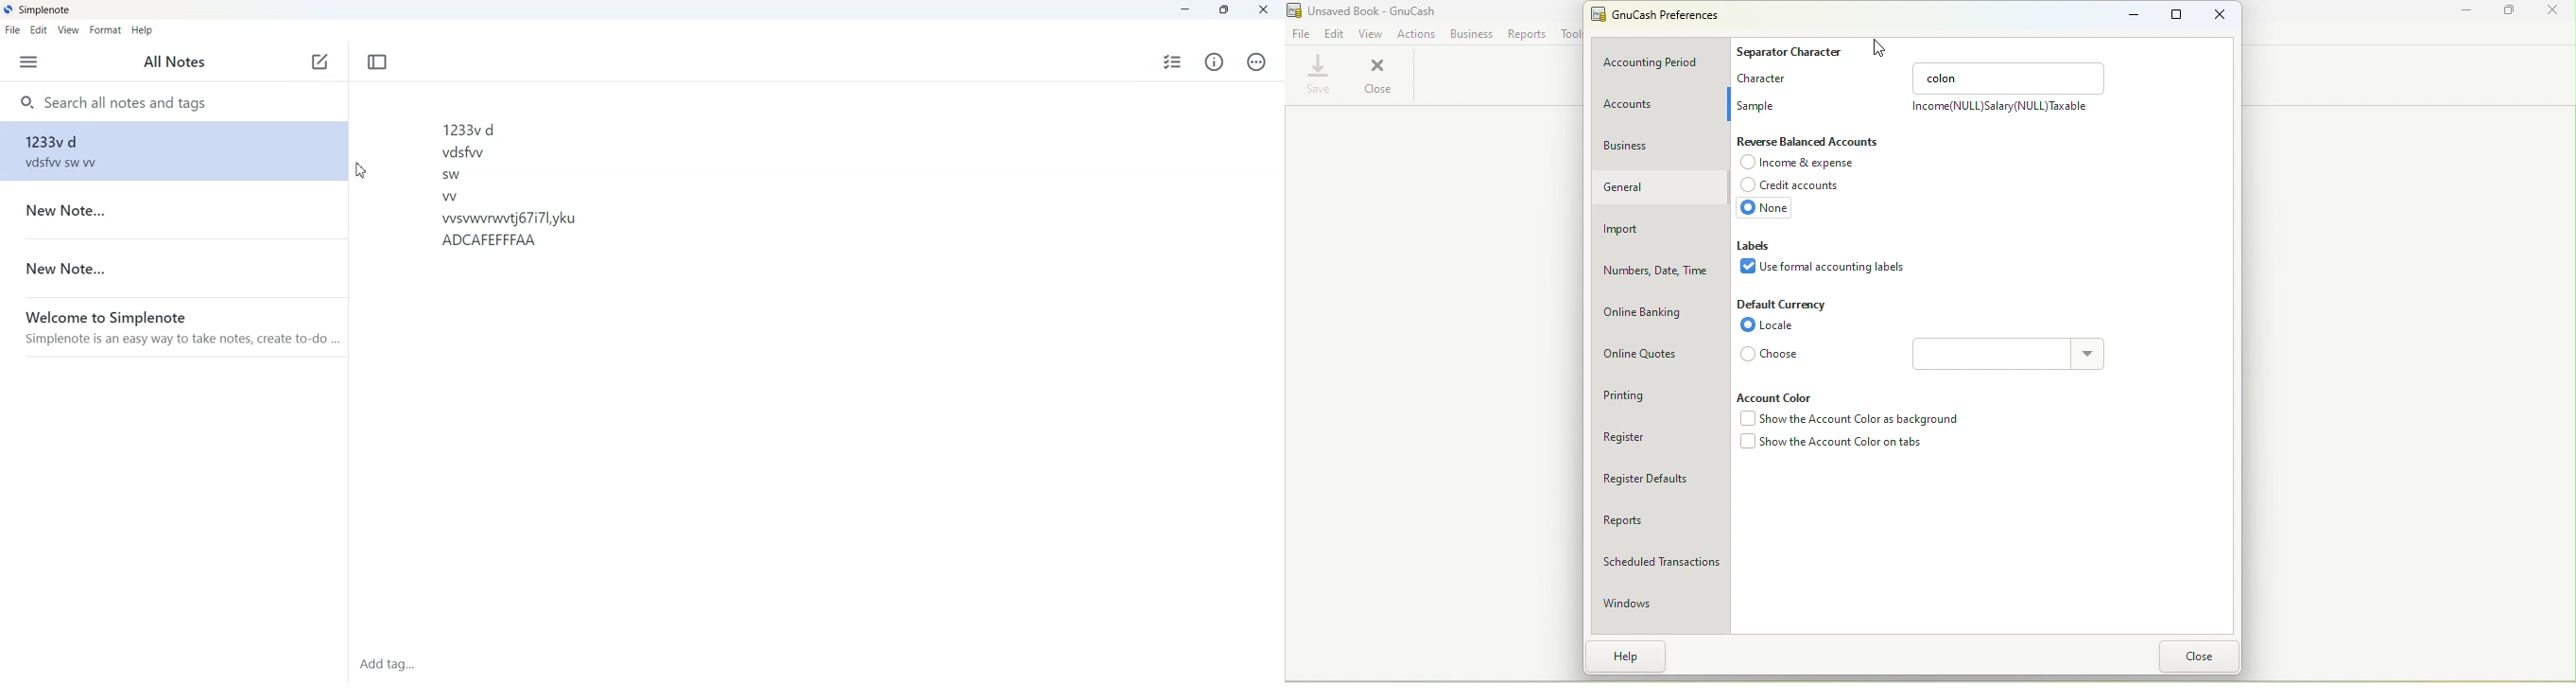  Describe the element at coordinates (141, 30) in the screenshot. I see `Help` at that location.